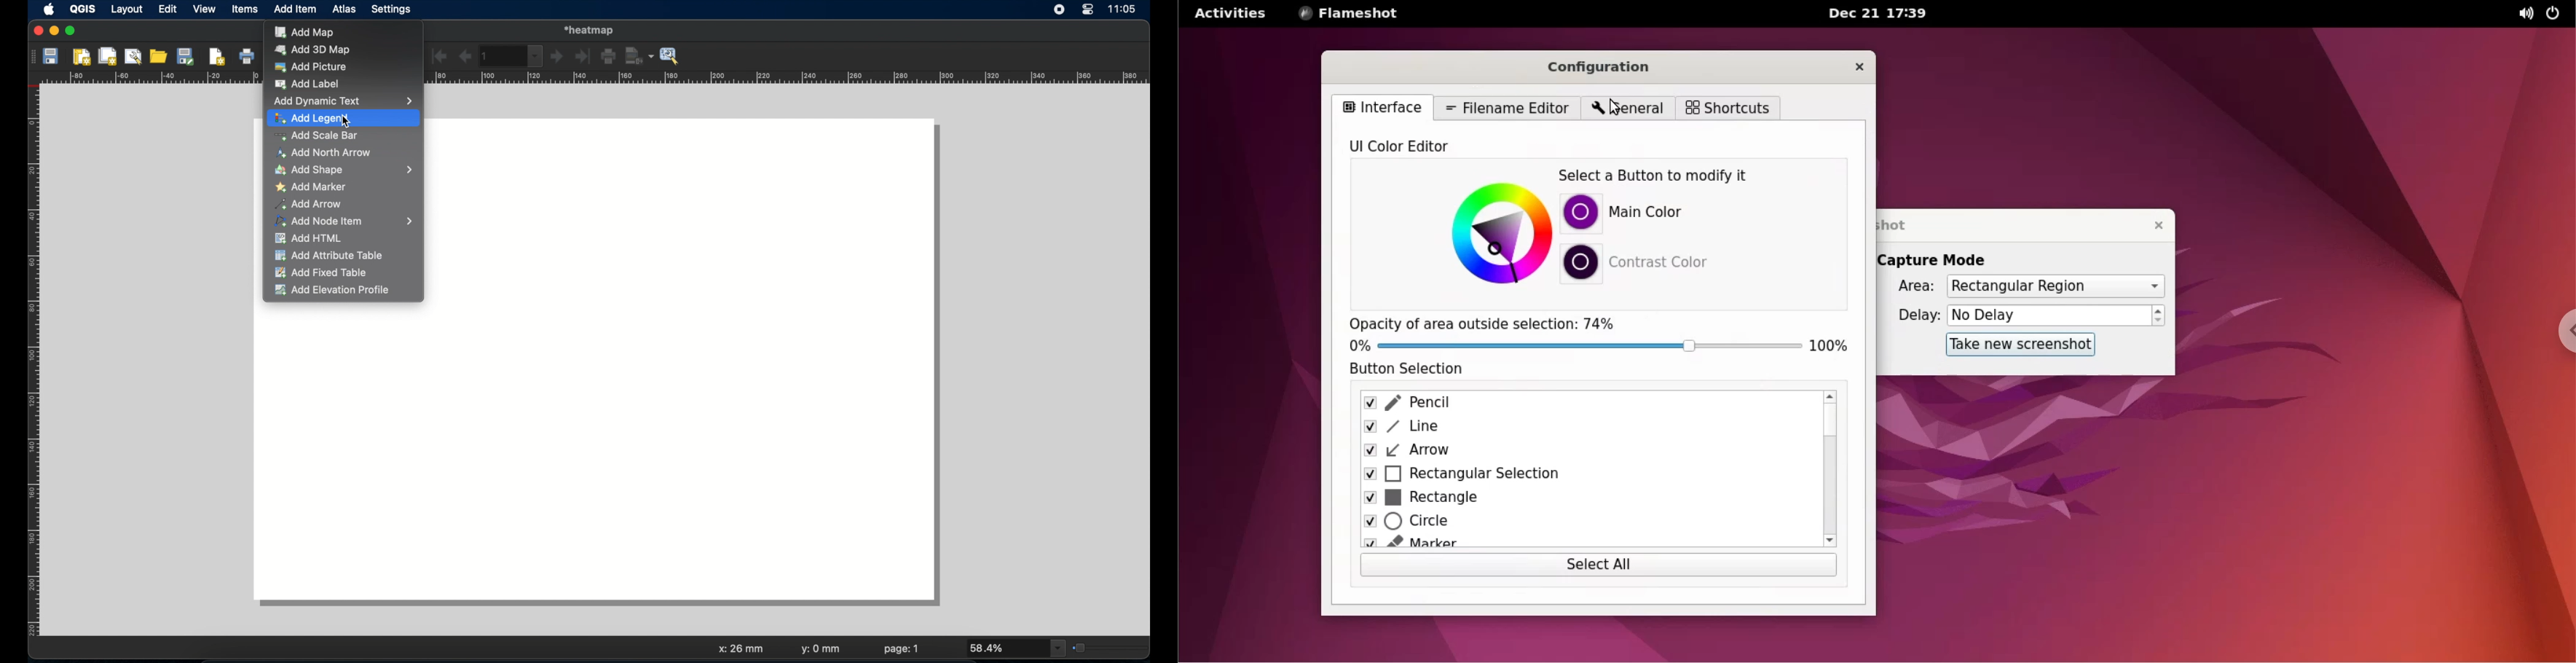 This screenshot has height=672, width=2576. I want to click on QGIS, so click(84, 9).